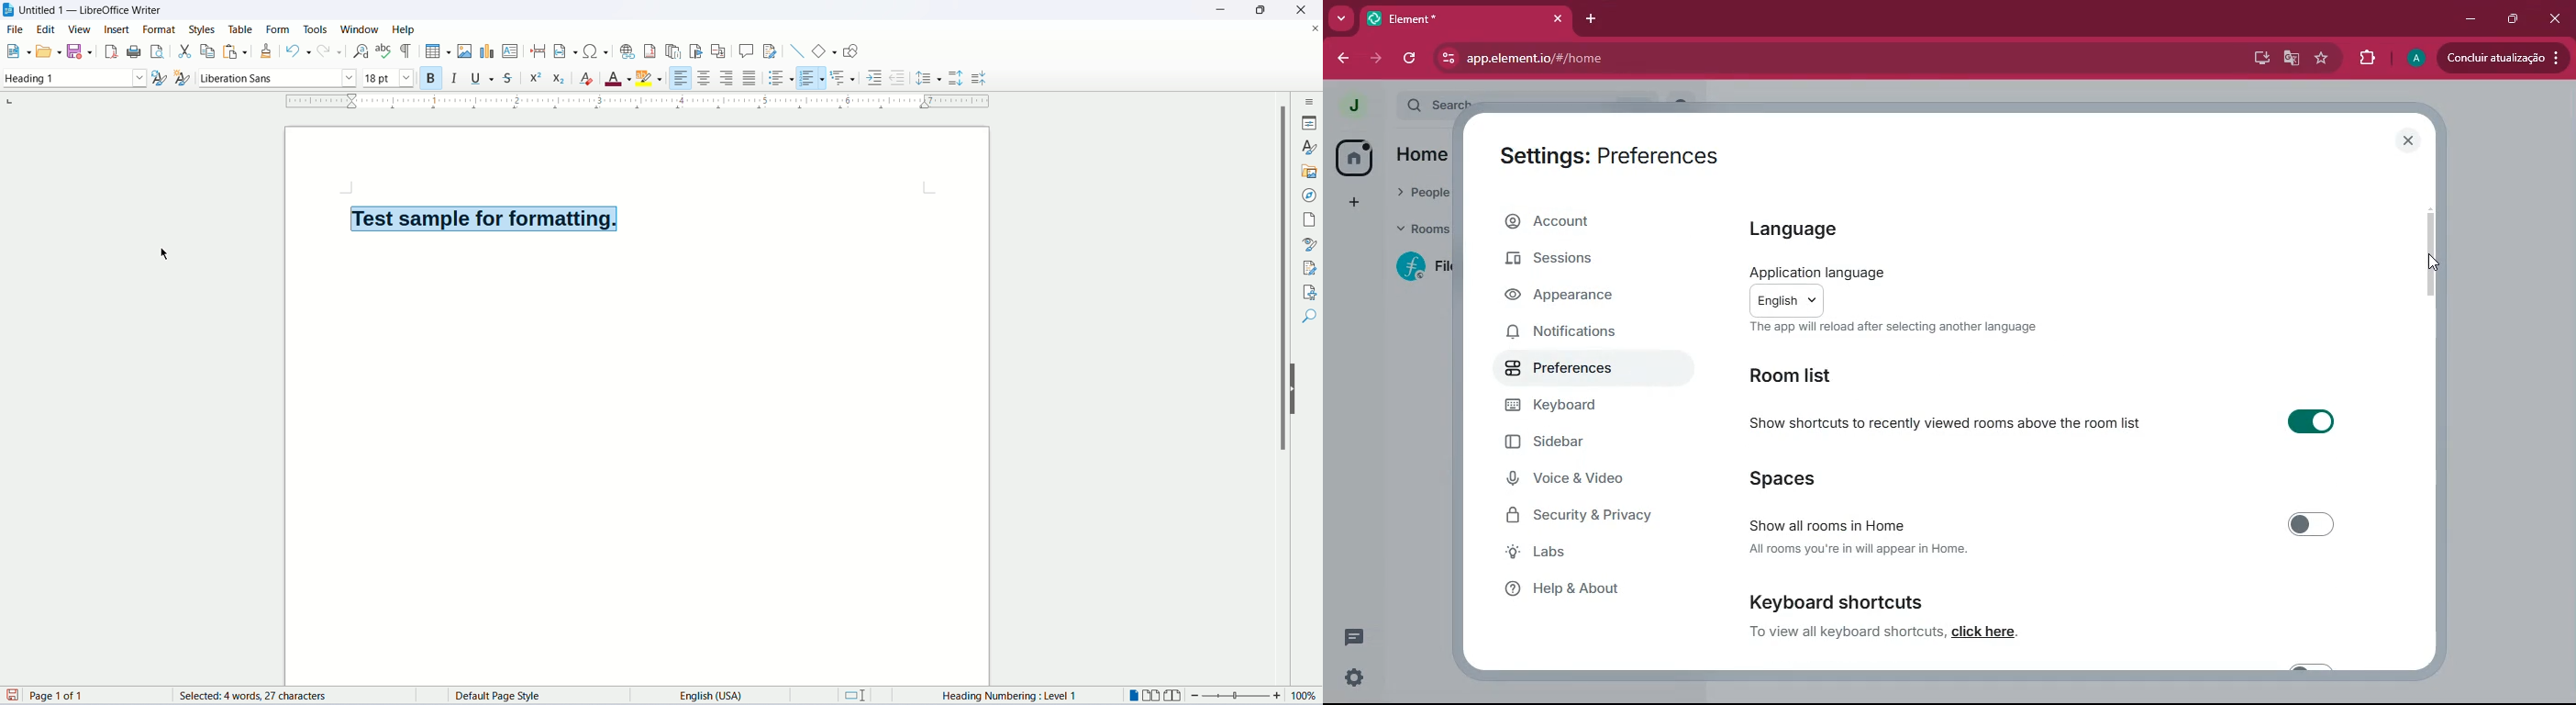  I want to click on mark formatting, so click(407, 51).